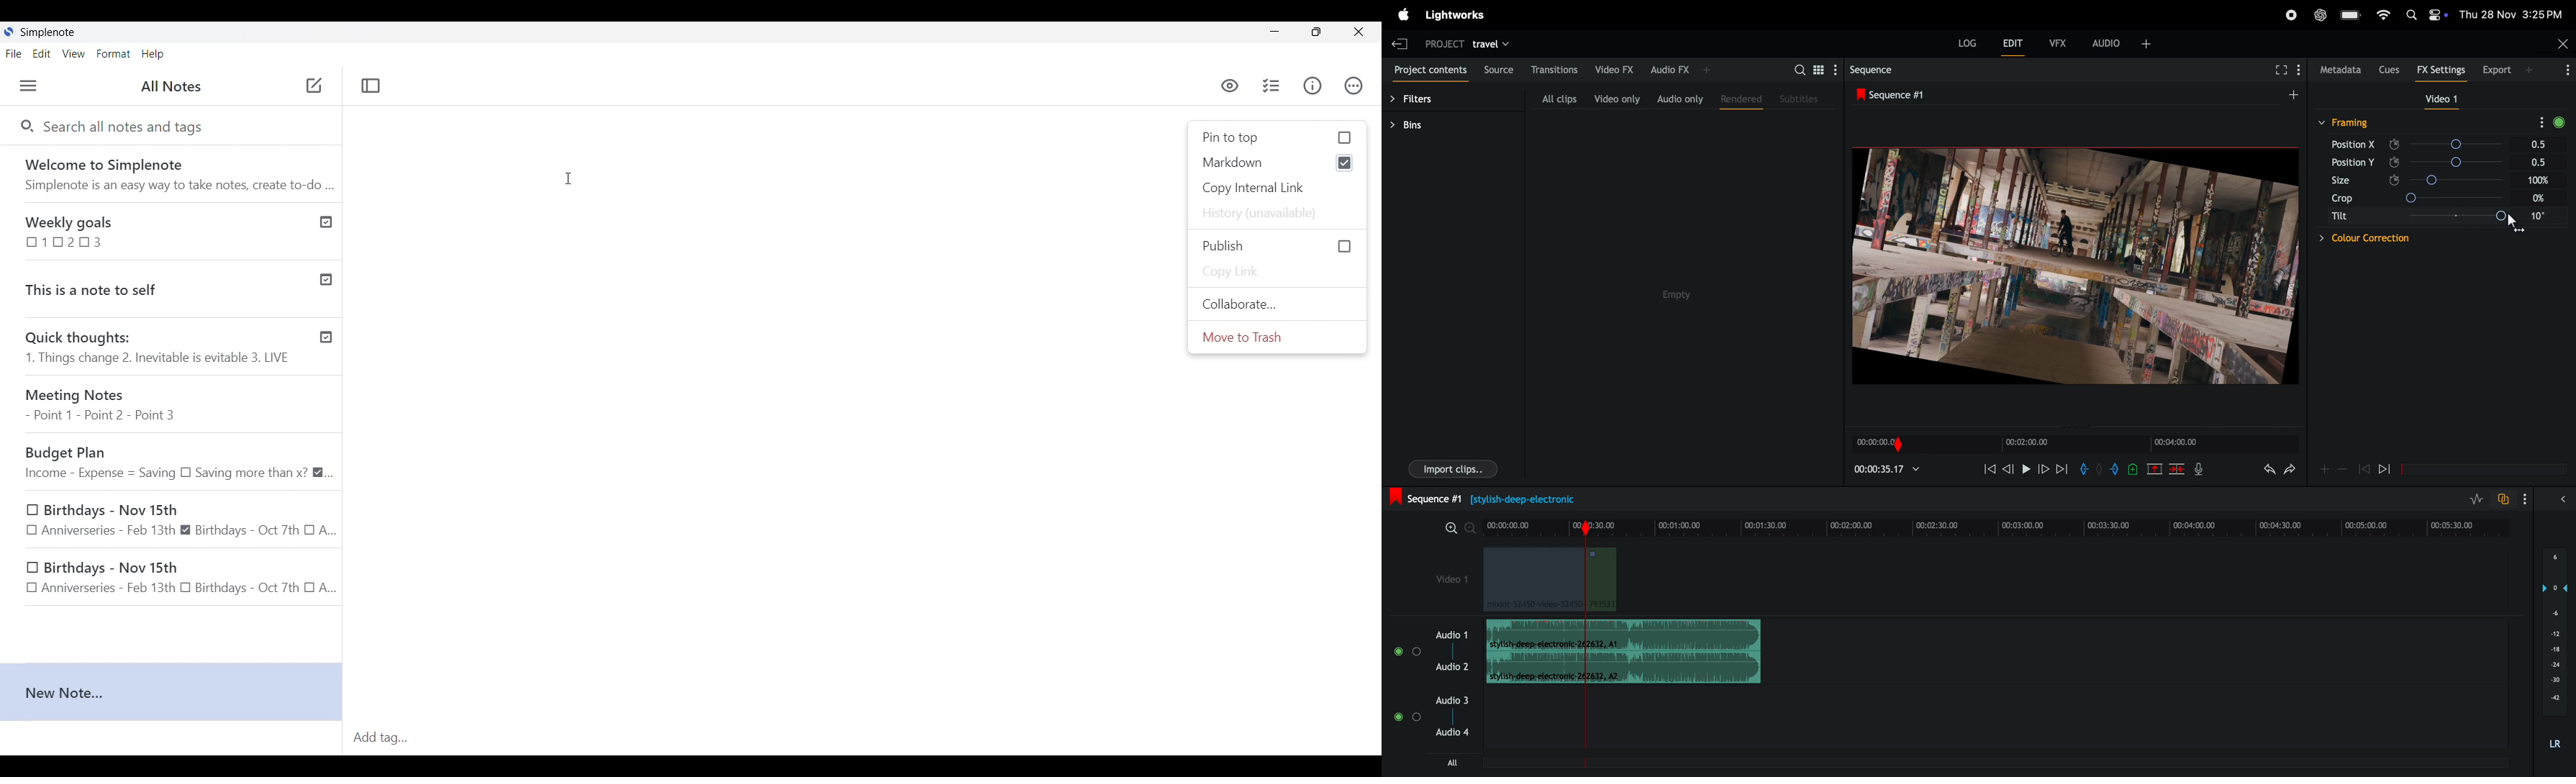 This screenshot has height=784, width=2576. I want to click on Copy link, so click(1277, 272).